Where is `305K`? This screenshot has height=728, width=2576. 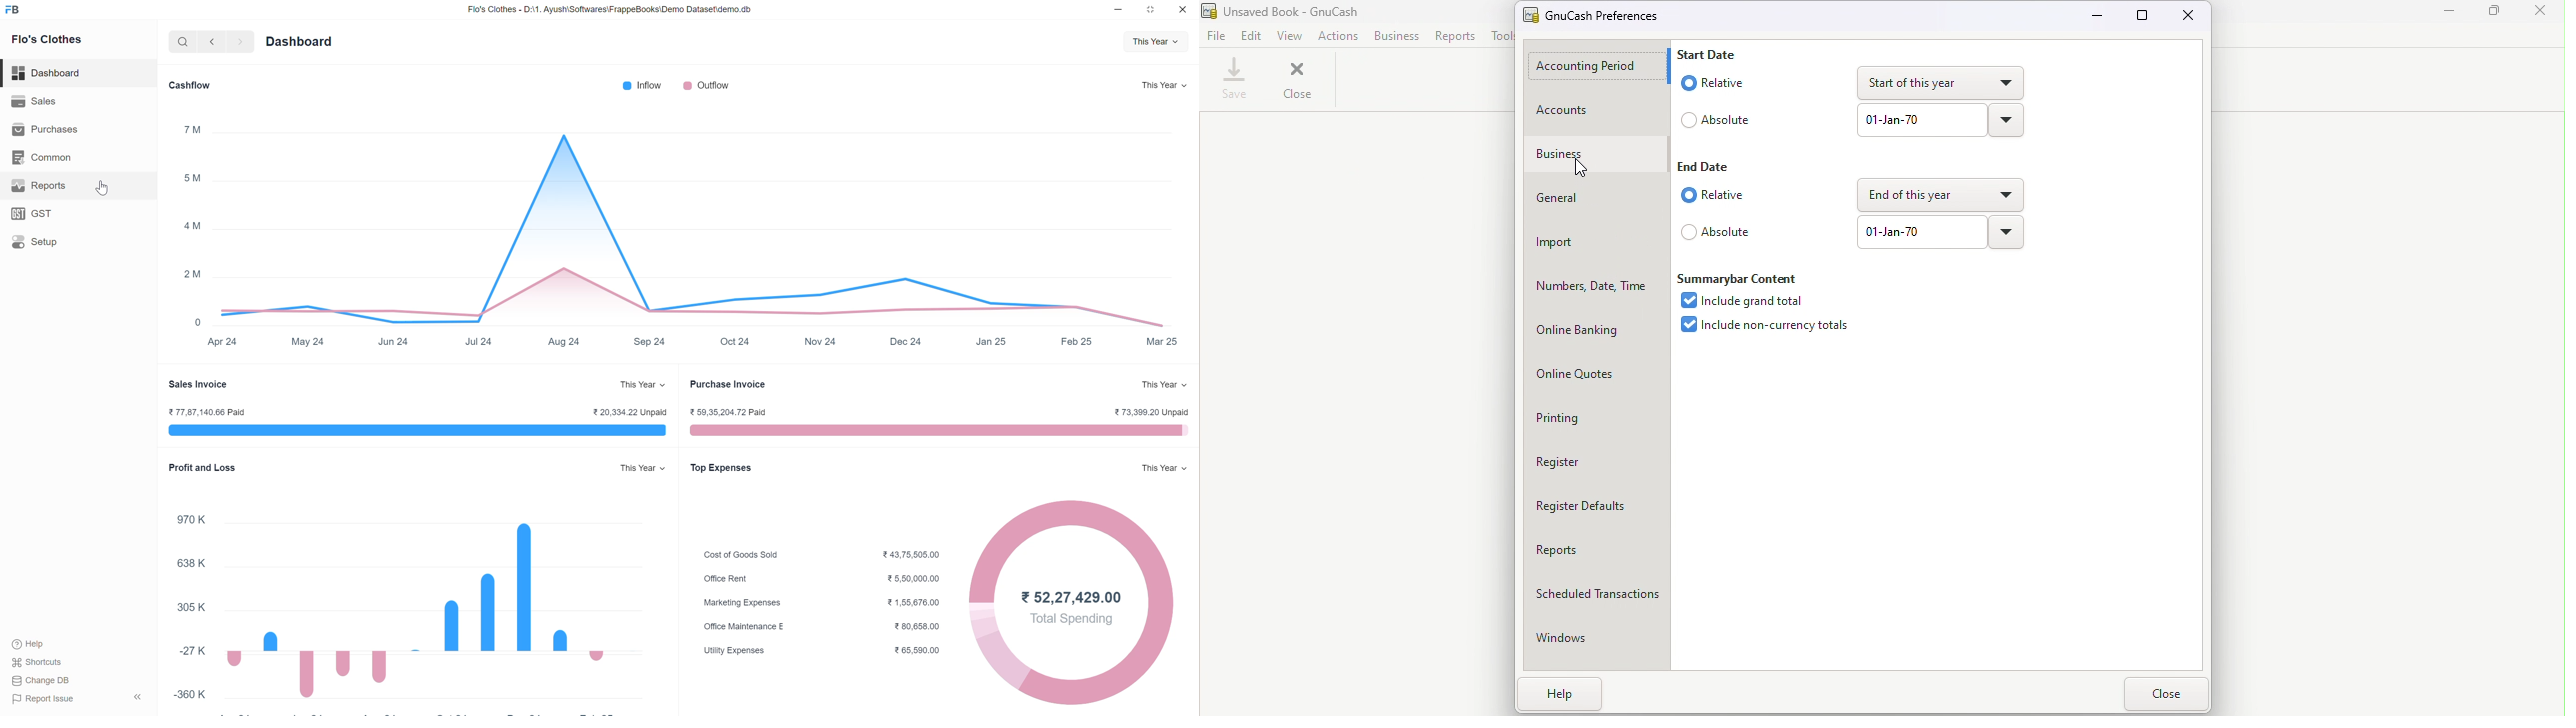
305K is located at coordinates (190, 611).